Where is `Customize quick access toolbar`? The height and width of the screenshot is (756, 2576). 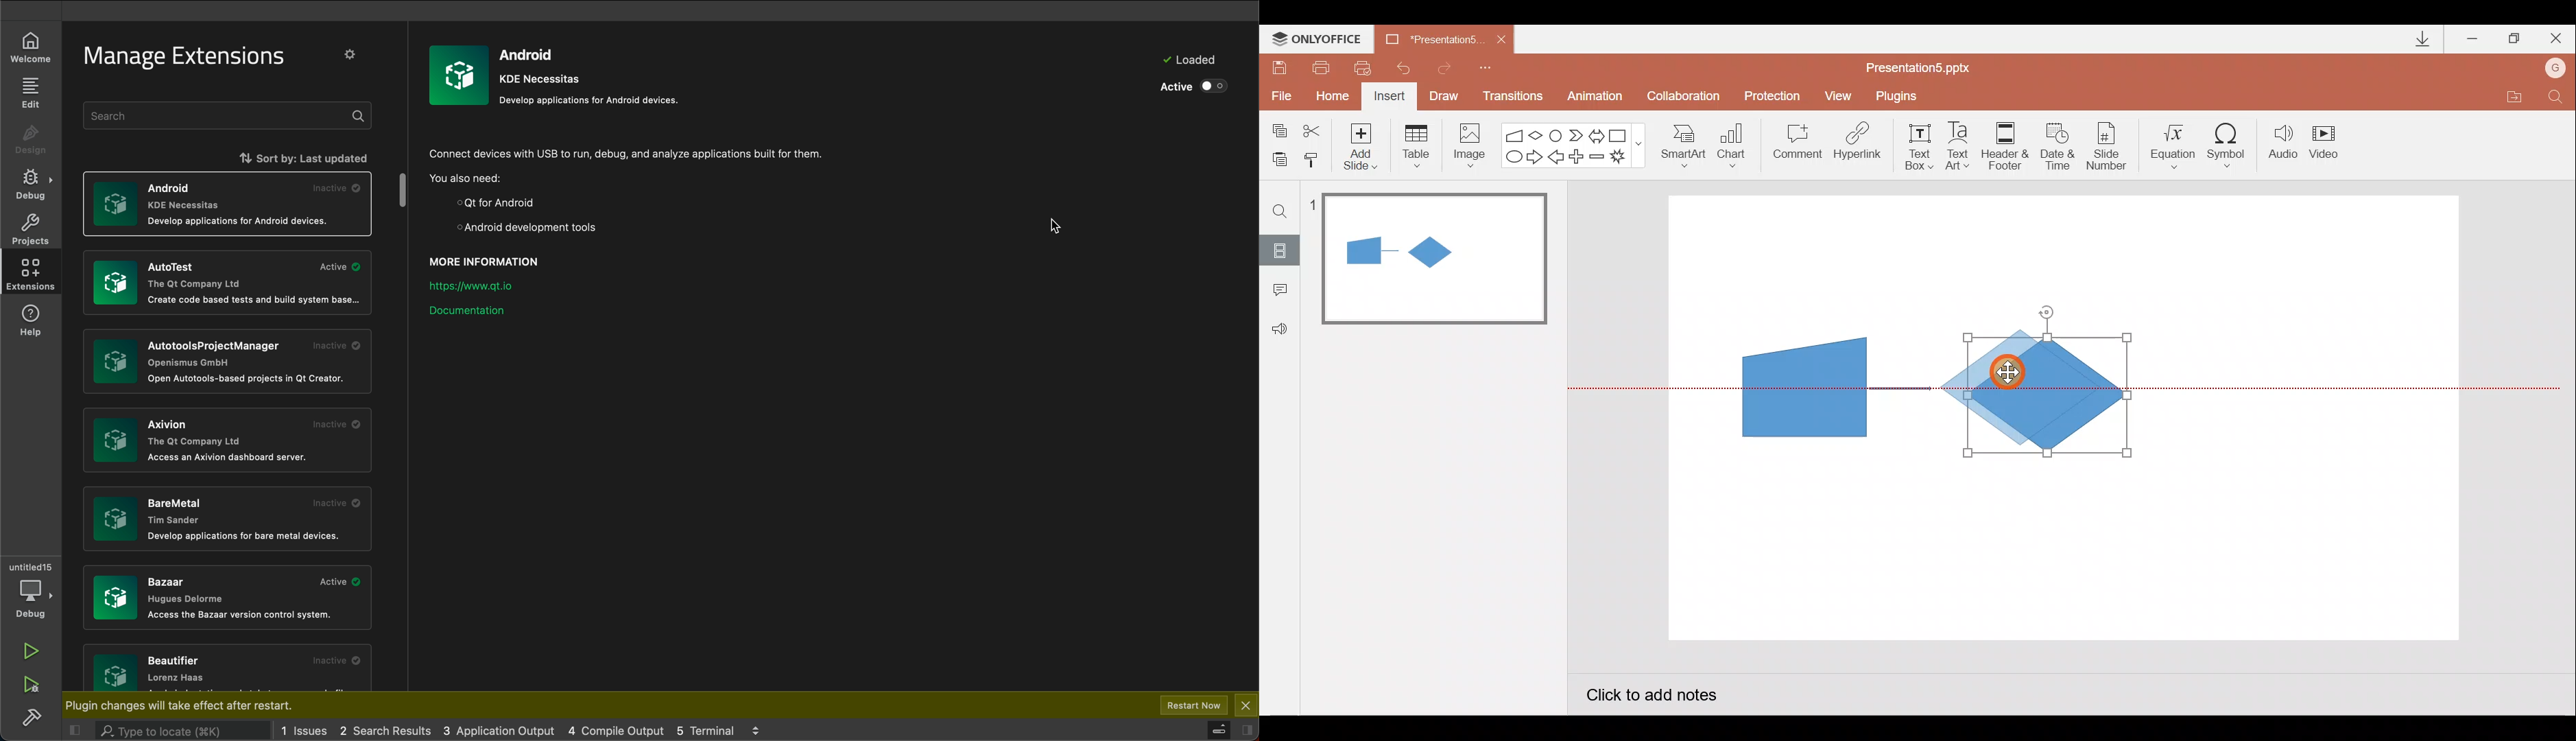
Customize quick access toolbar is located at coordinates (1486, 66).